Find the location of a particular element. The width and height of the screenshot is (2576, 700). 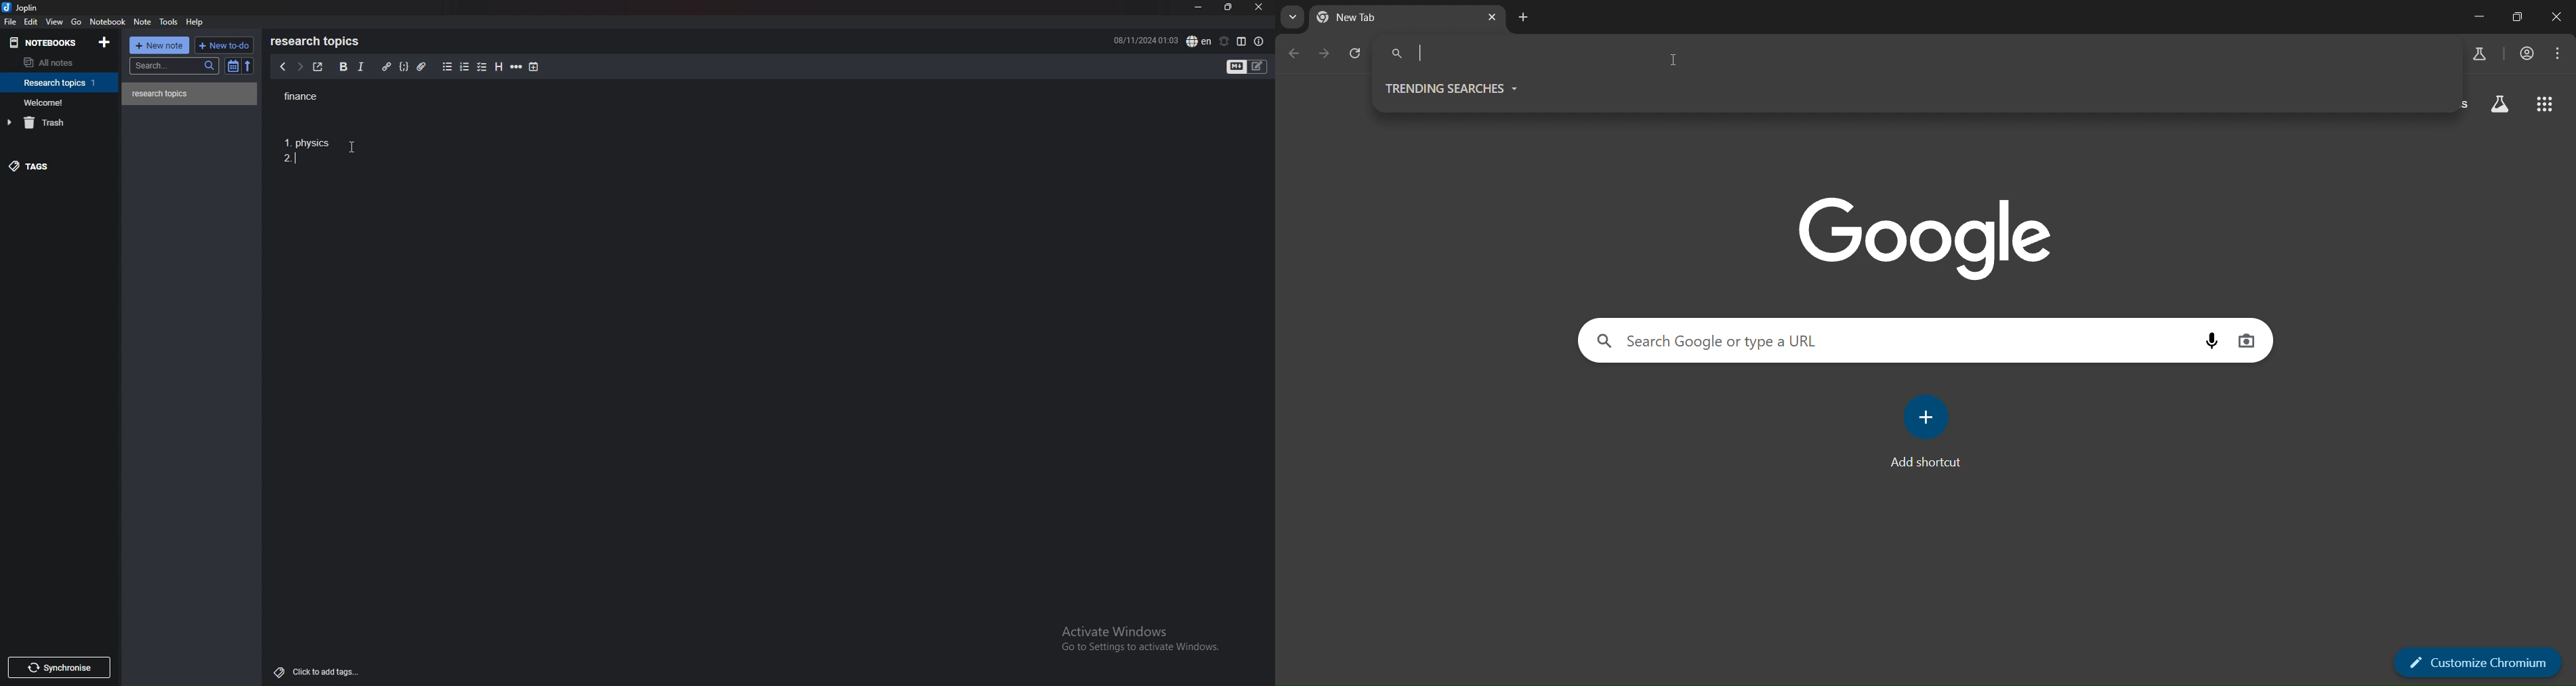

minimize is located at coordinates (1198, 8).